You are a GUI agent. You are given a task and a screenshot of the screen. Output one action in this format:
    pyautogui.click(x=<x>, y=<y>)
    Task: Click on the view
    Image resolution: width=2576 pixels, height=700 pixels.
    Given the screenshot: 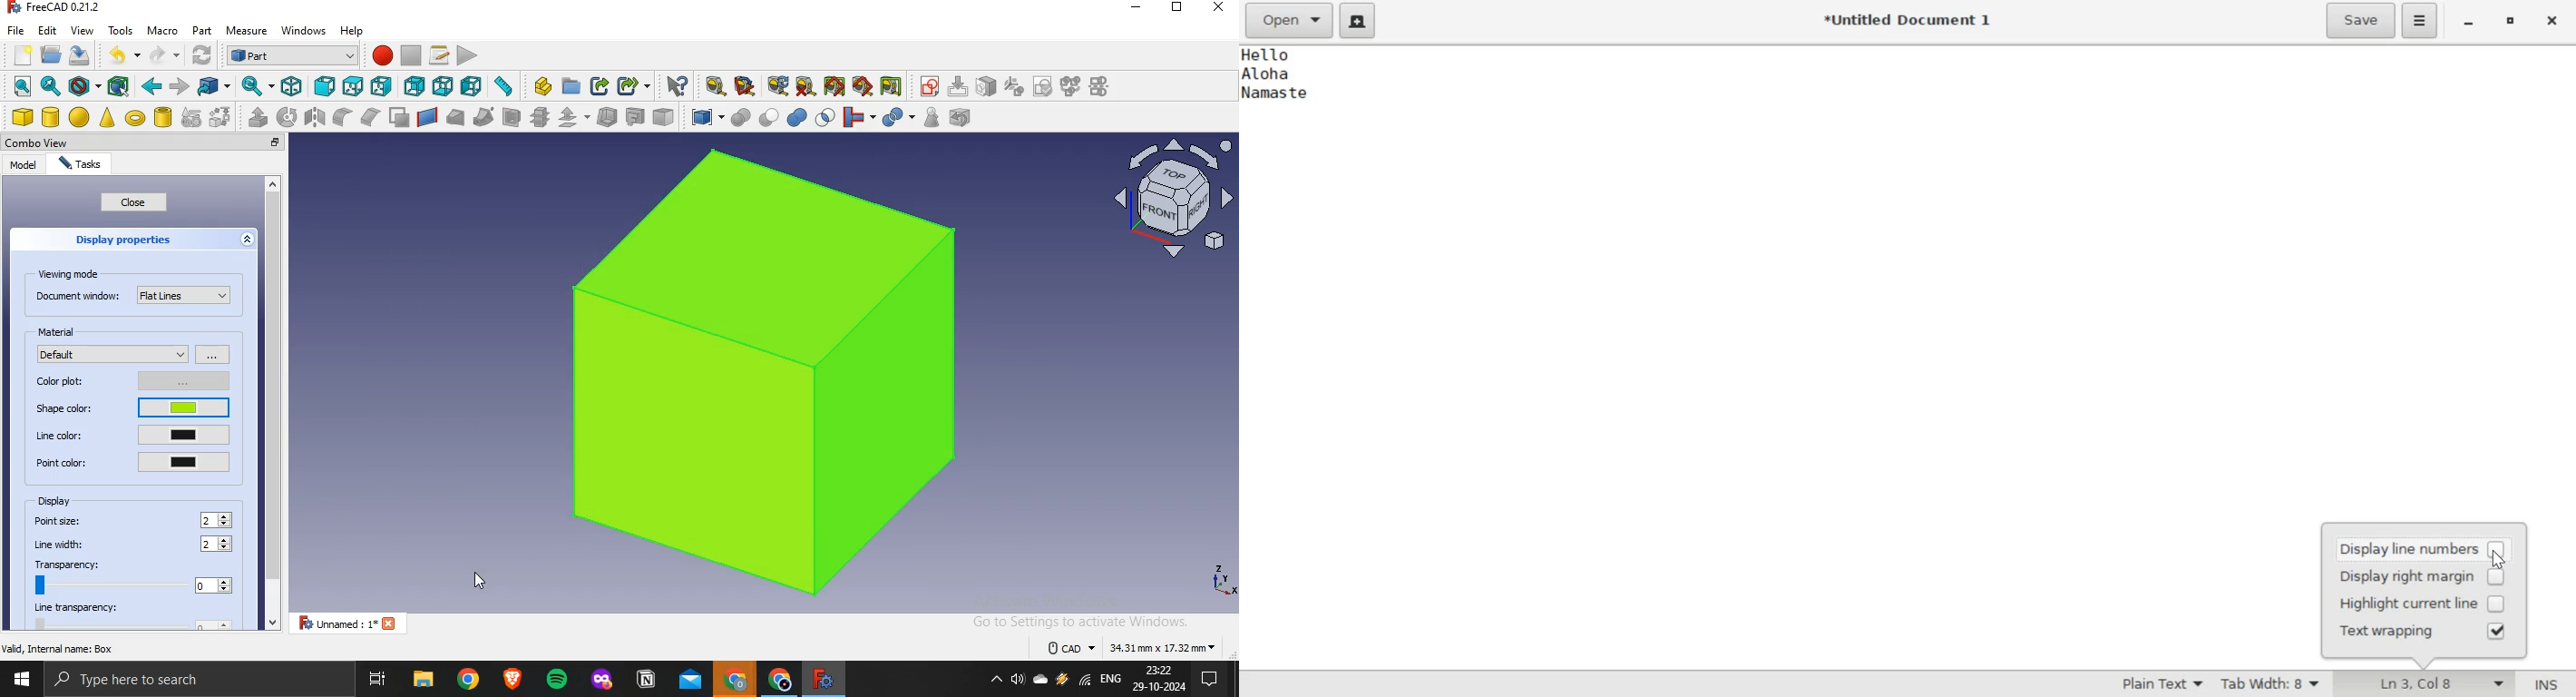 What is the action you would take?
    pyautogui.click(x=82, y=30)
    